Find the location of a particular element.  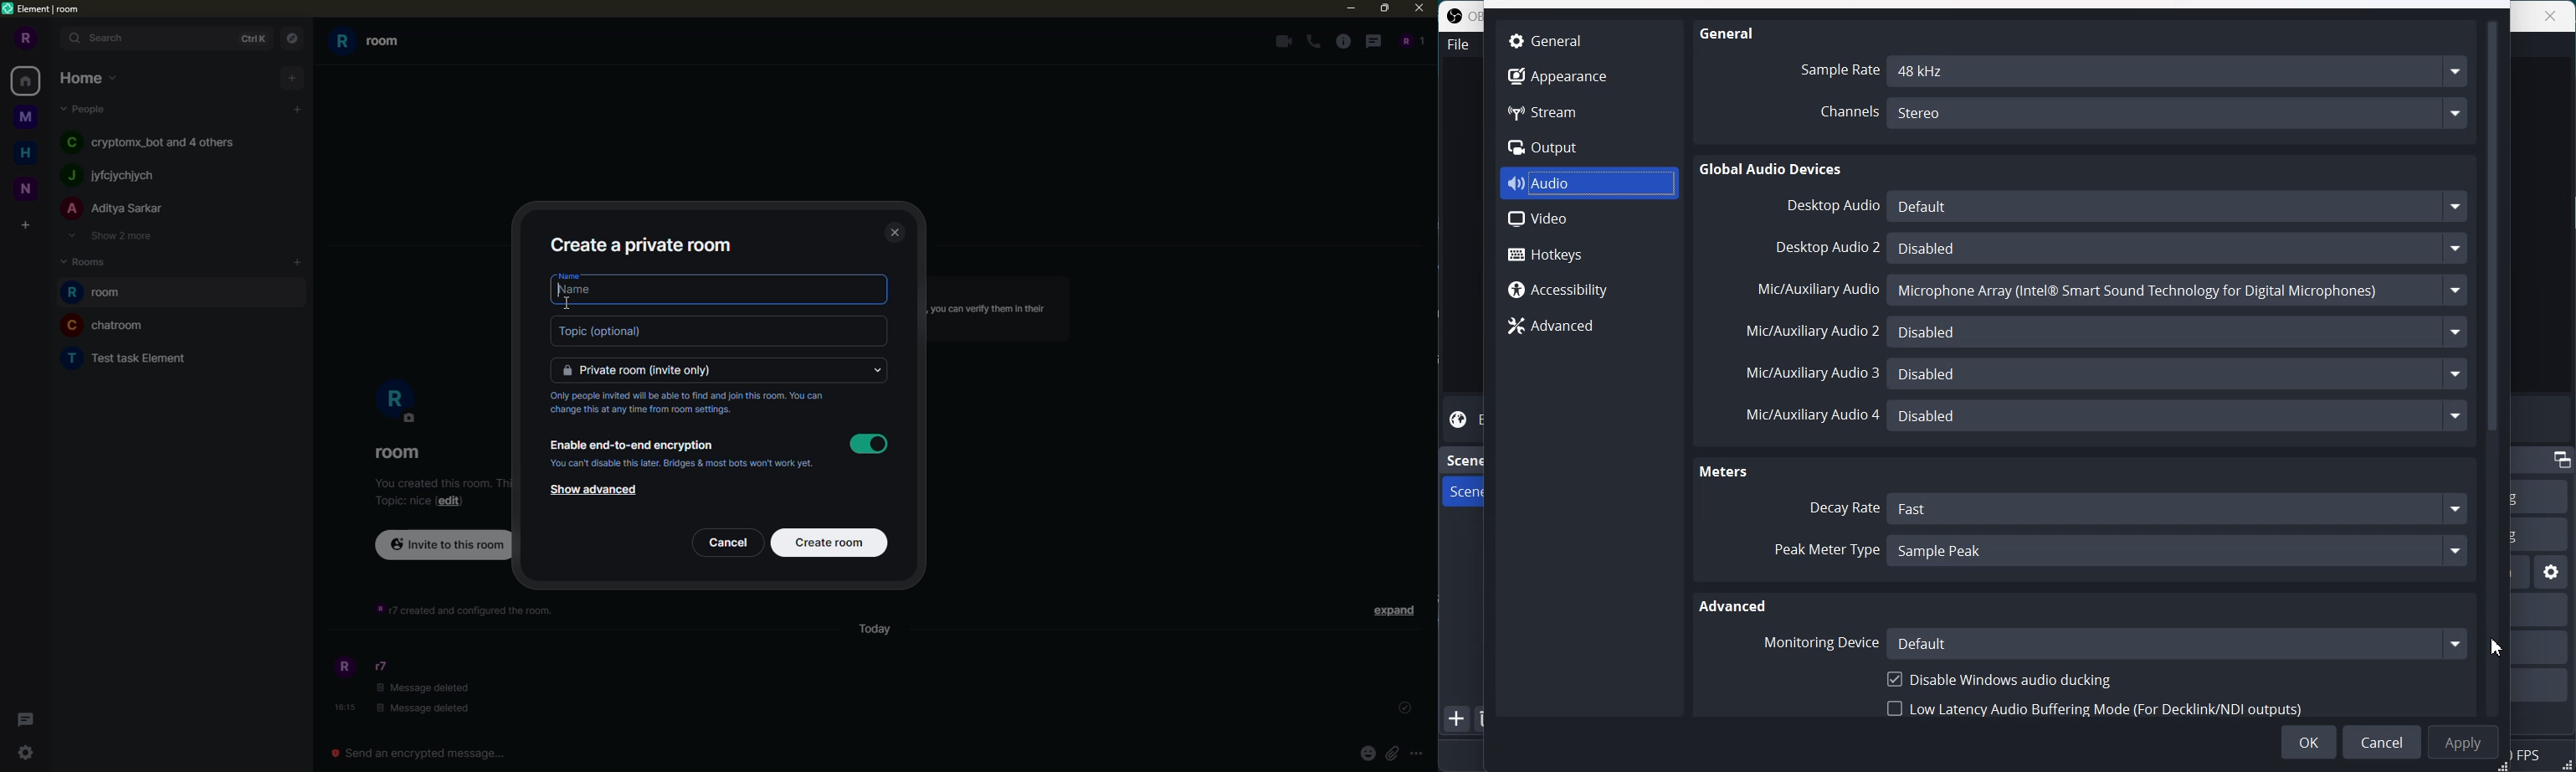

name is located at coordinates (722, 295).